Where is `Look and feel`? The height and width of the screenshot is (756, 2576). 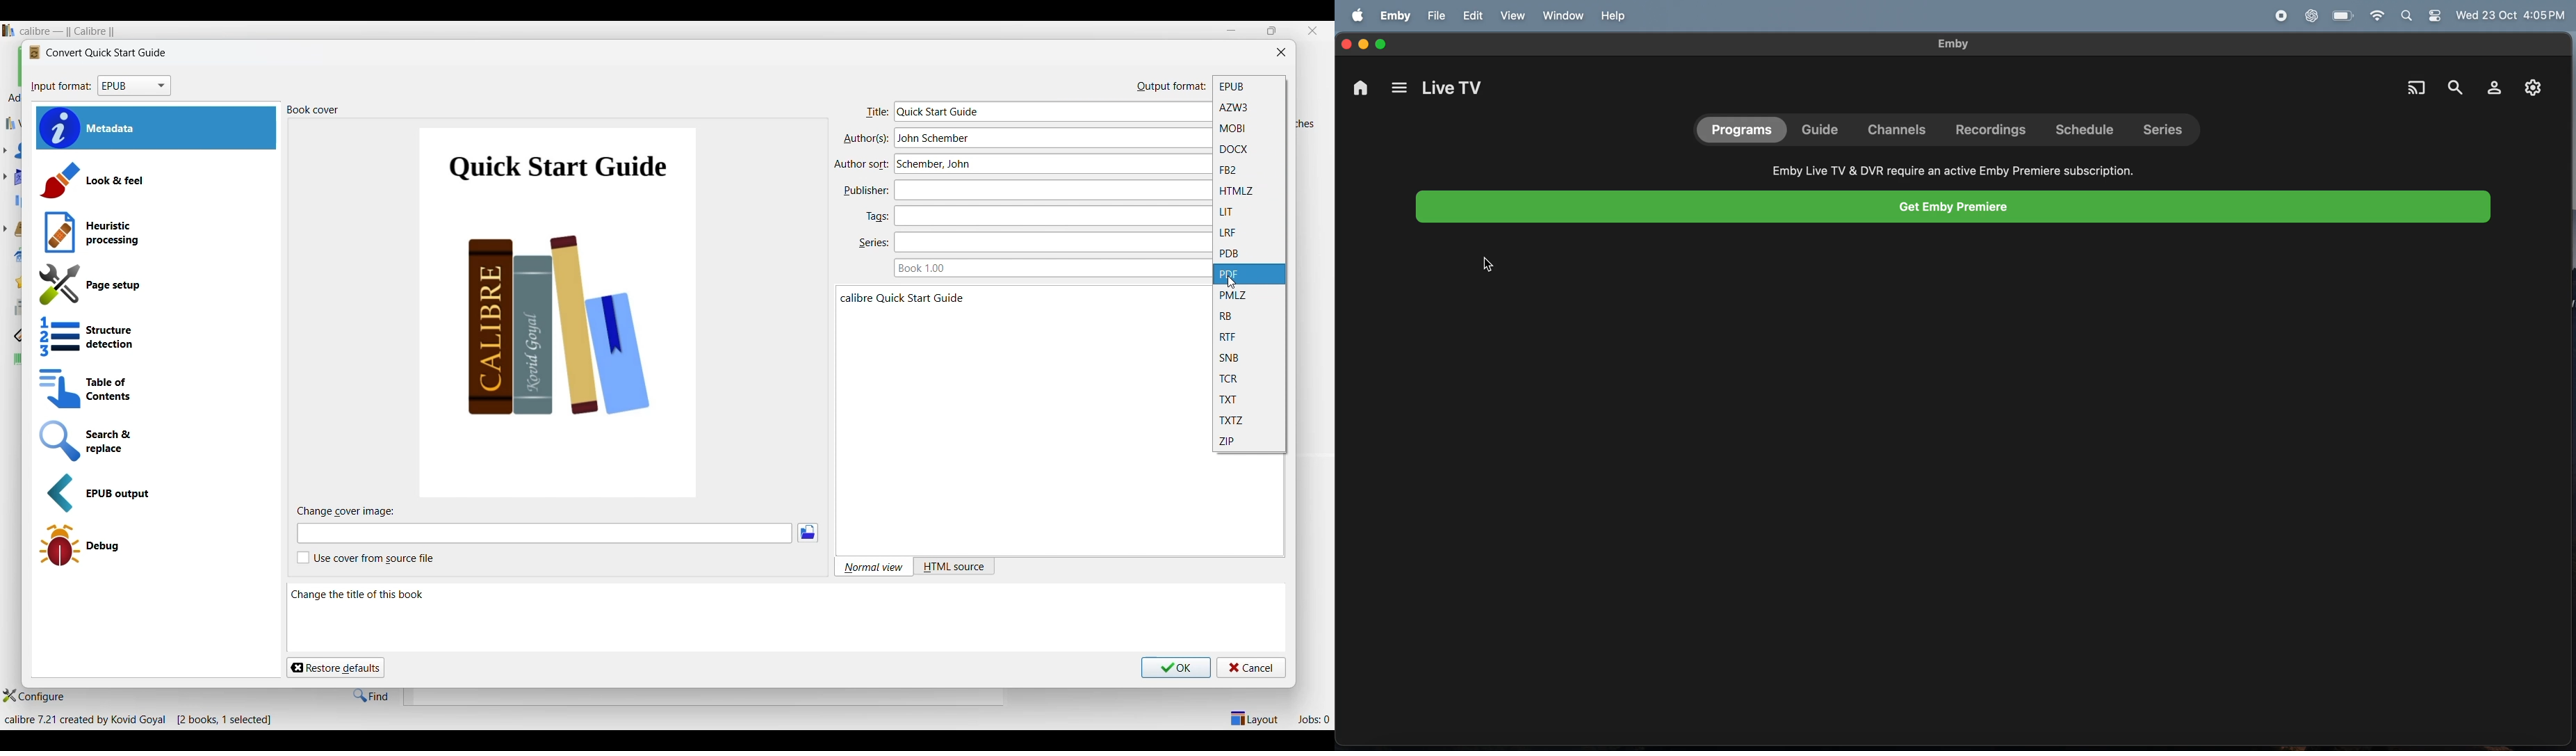 Look and feel is located at coordinates (156, 180).